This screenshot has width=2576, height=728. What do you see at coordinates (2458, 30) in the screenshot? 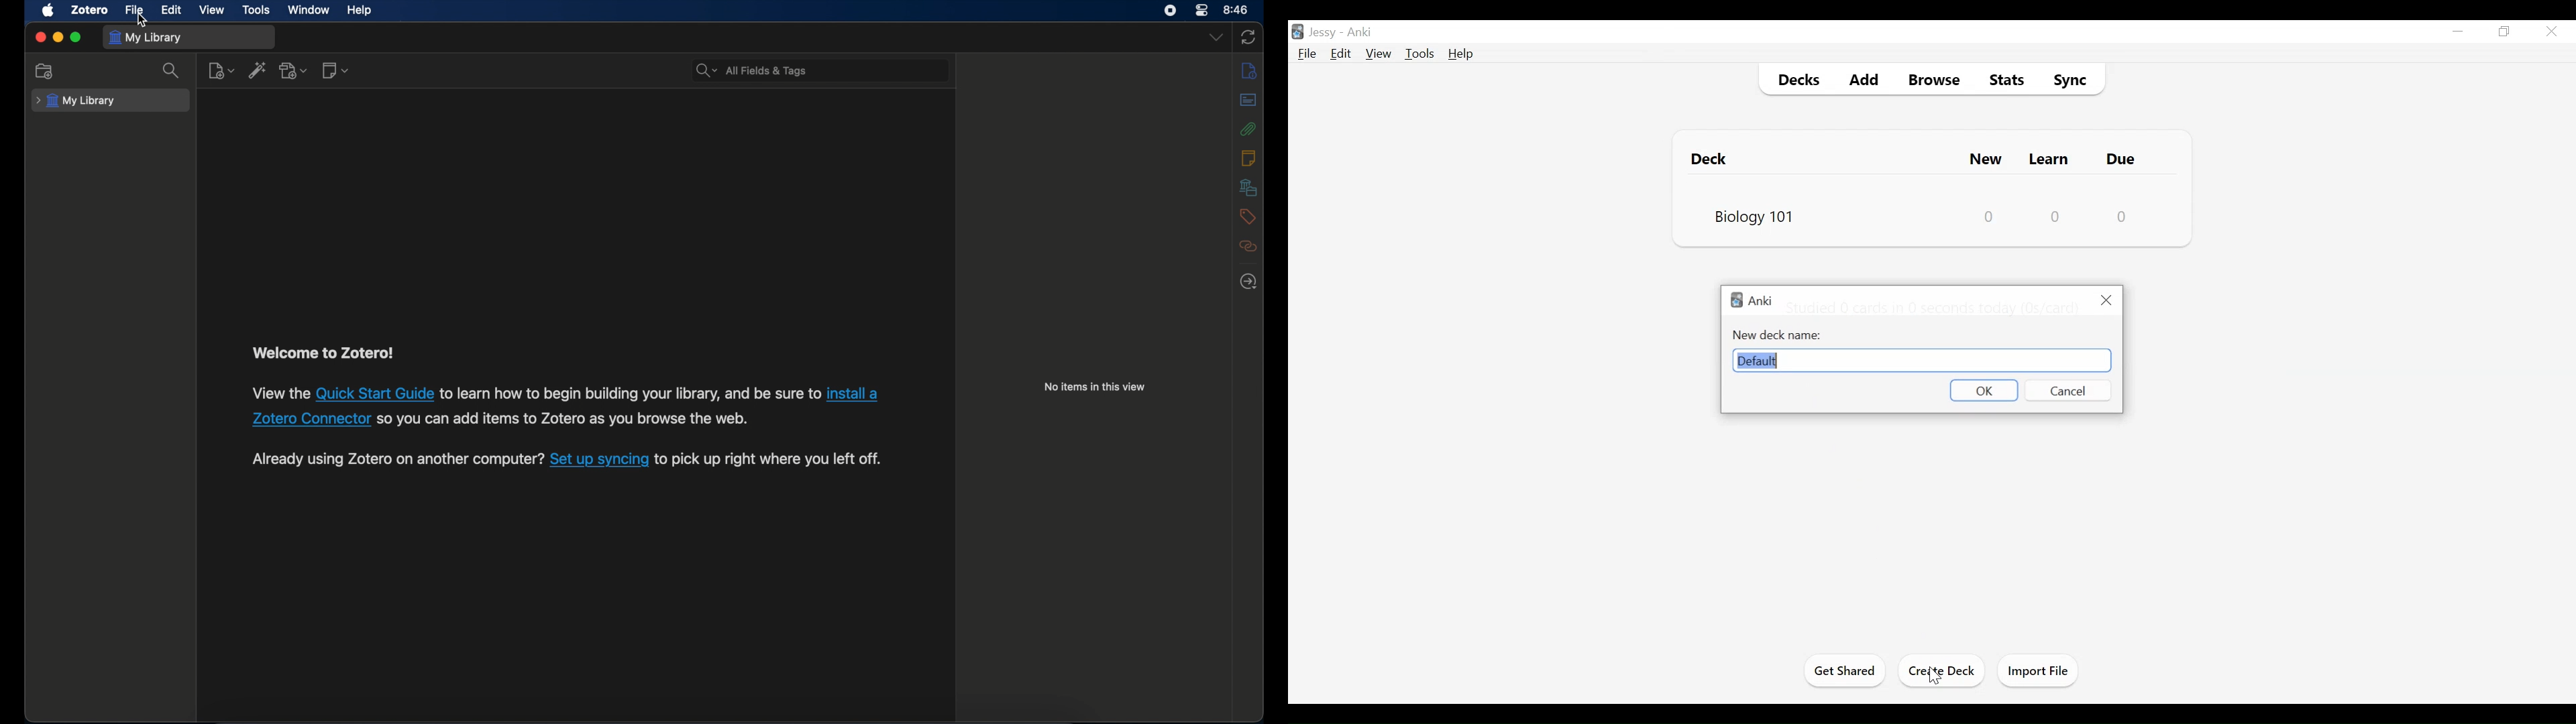
I see `minimize` at bounding box center [2458, 30].